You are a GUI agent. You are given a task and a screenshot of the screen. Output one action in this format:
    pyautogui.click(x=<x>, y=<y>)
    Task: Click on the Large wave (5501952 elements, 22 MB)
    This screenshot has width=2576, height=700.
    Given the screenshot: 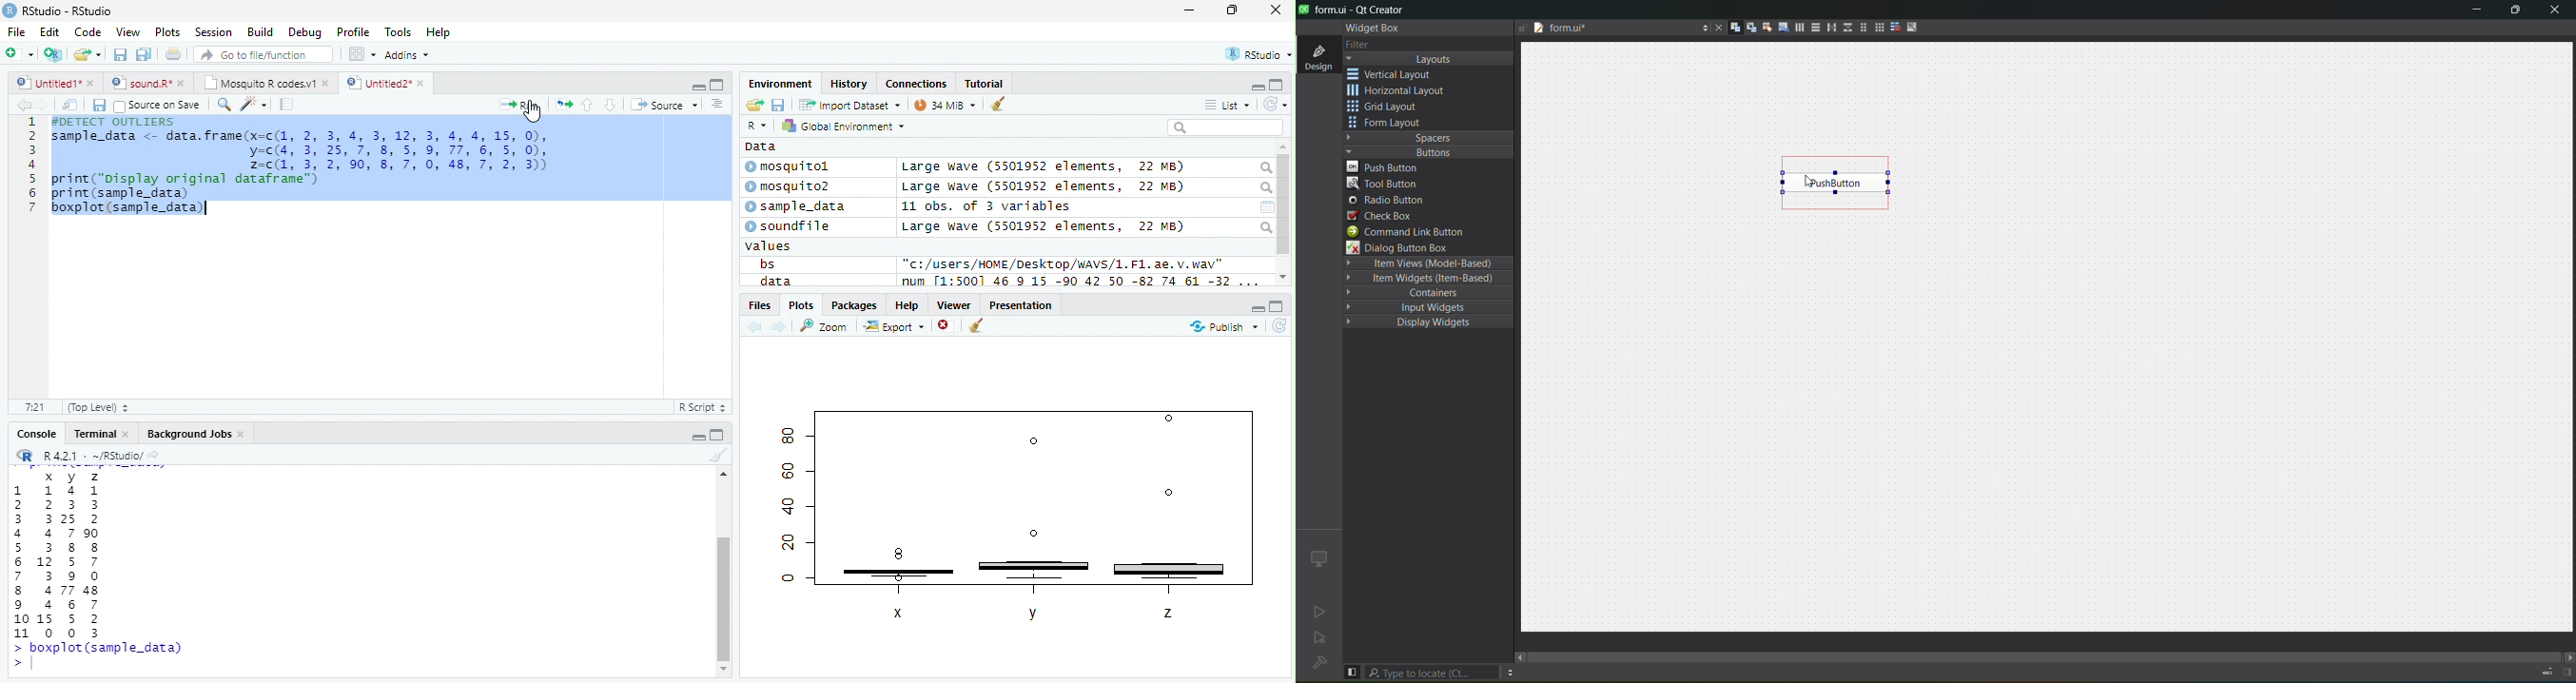 What is the action you would take?
    pyautogui.click(x=1043, y=226)
    